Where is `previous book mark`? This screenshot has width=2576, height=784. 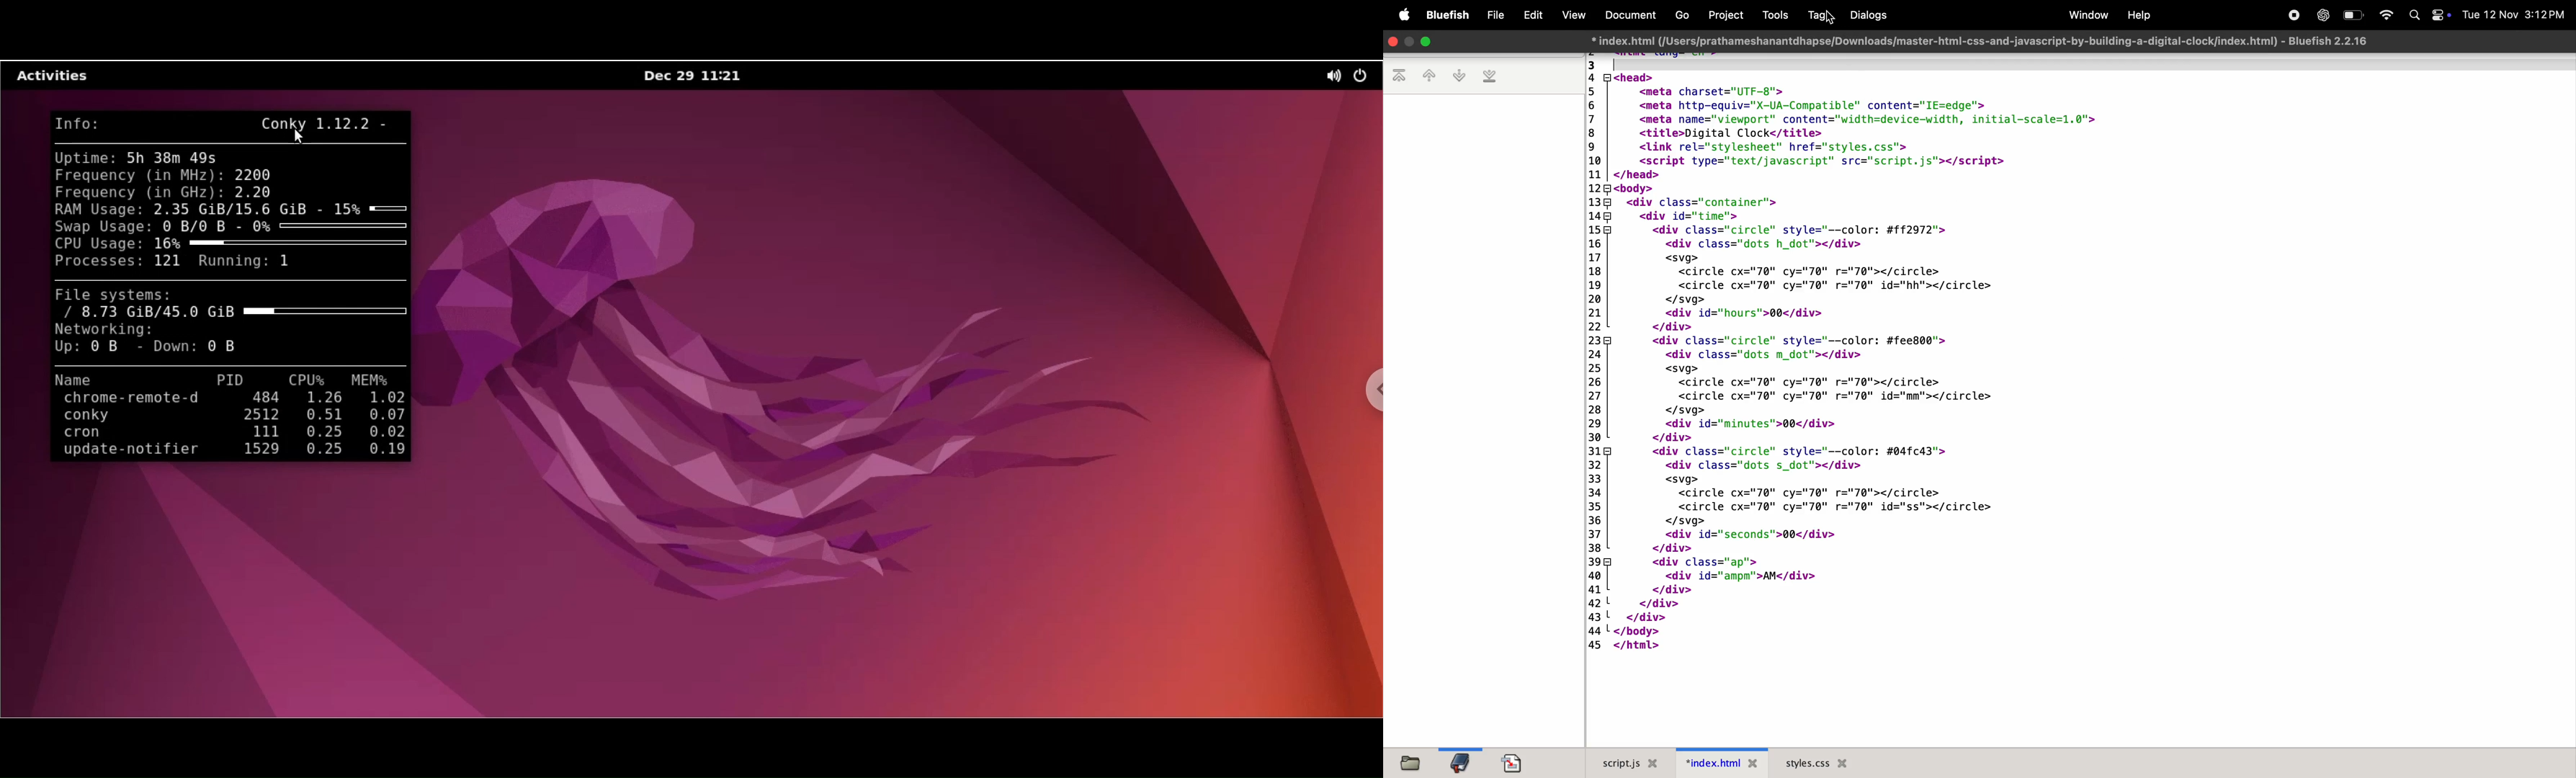 previous book mark is located at coordinates (1428, 77).